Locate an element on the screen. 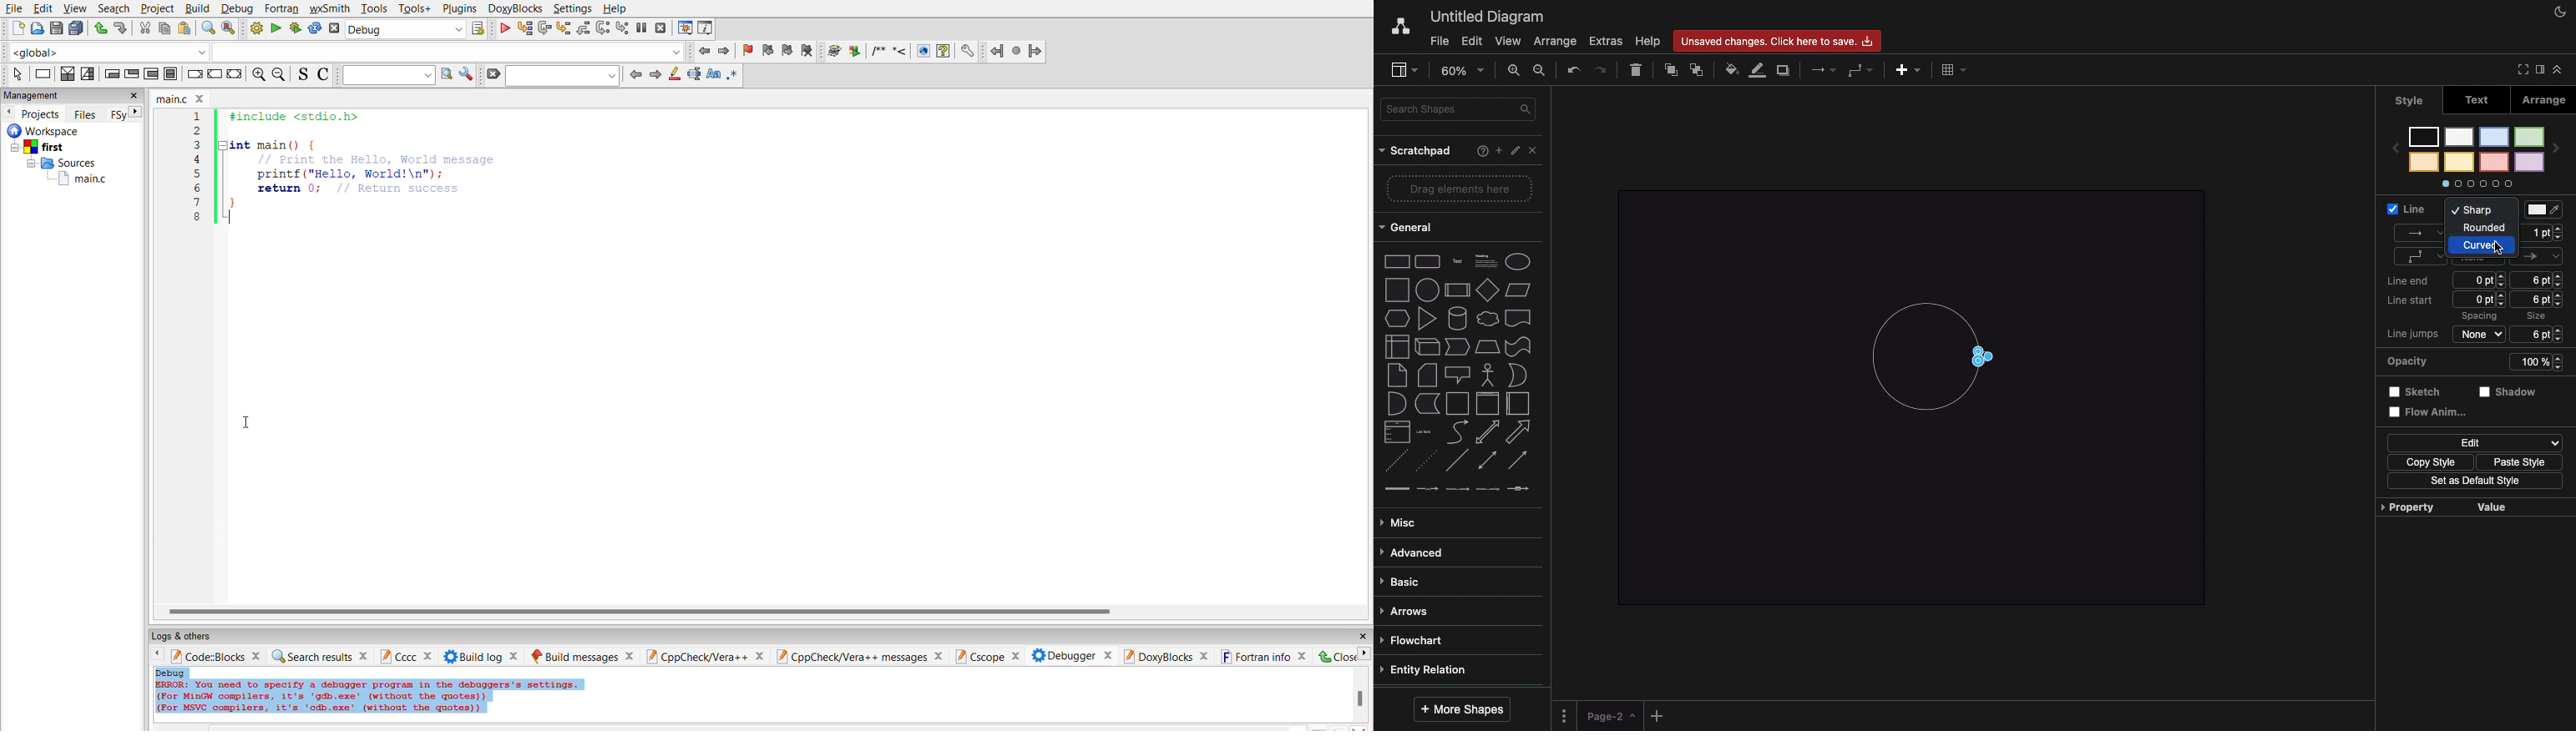 This screenshot has width=2576, height=756. cscope is located at coordinates (989, 653).